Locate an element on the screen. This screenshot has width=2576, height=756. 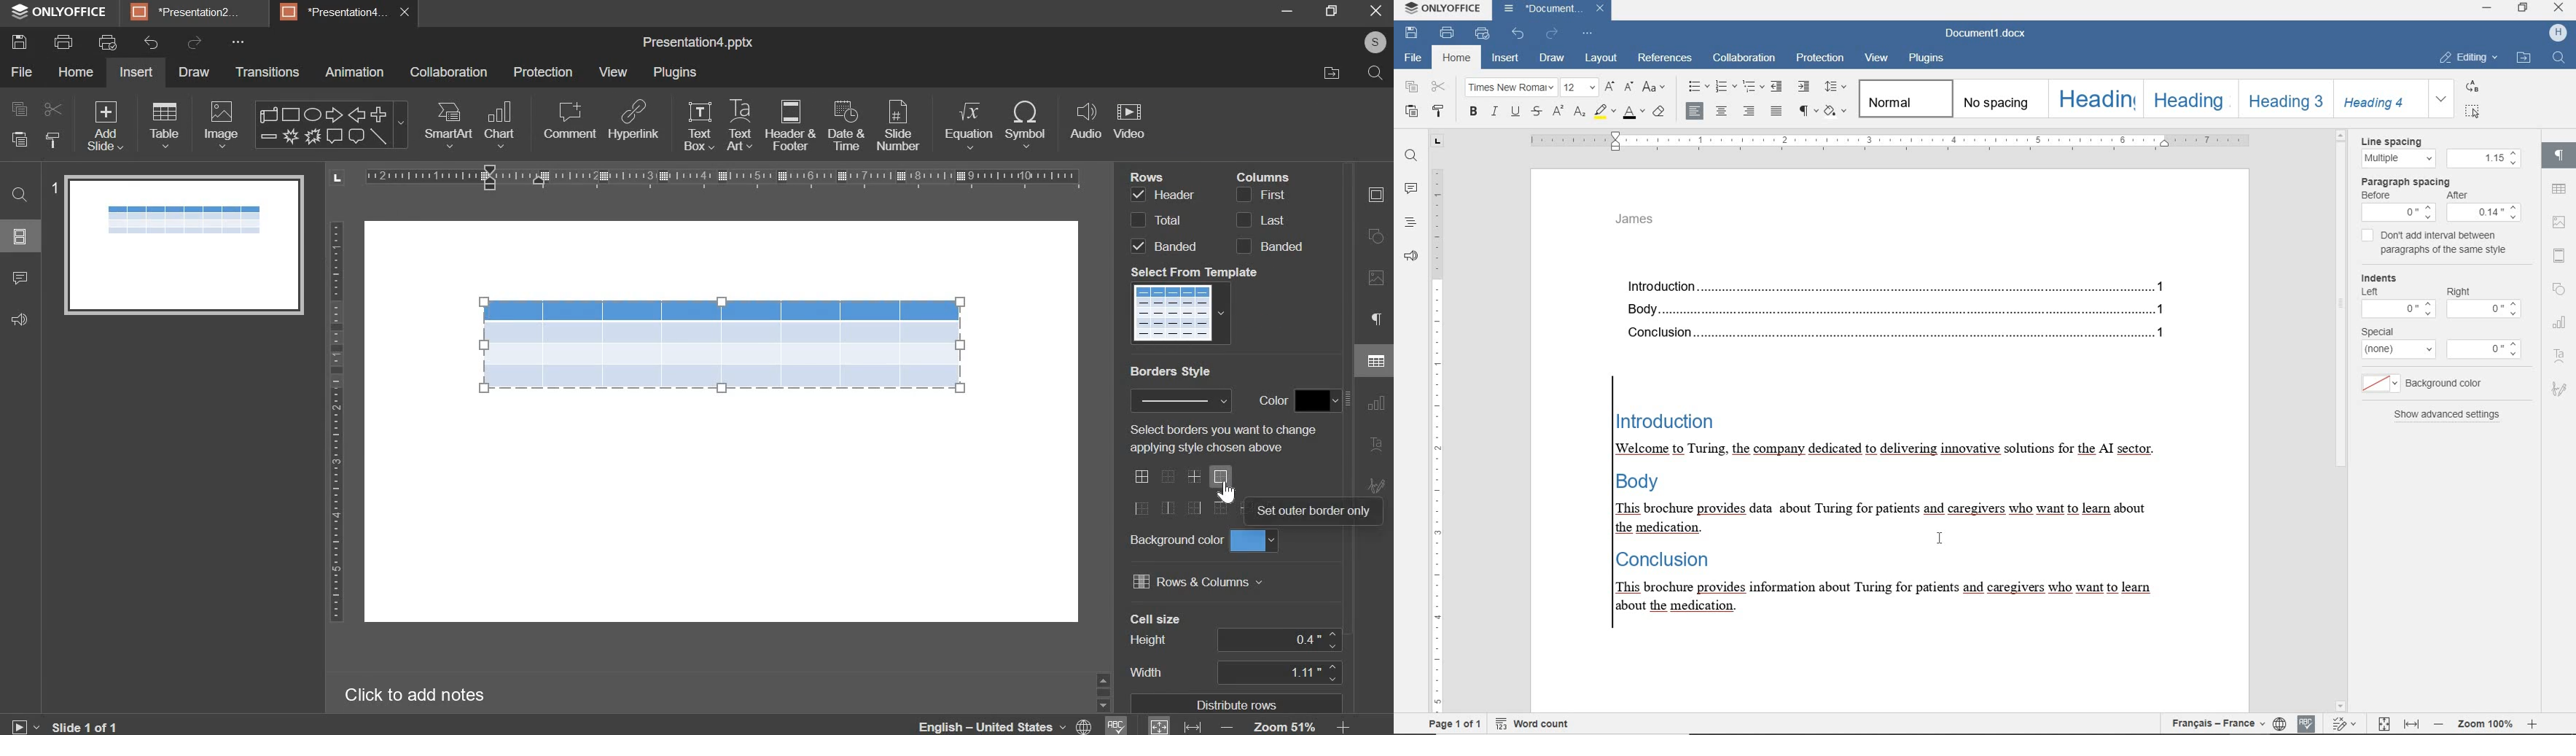
close is located at coordinates (406, 14).